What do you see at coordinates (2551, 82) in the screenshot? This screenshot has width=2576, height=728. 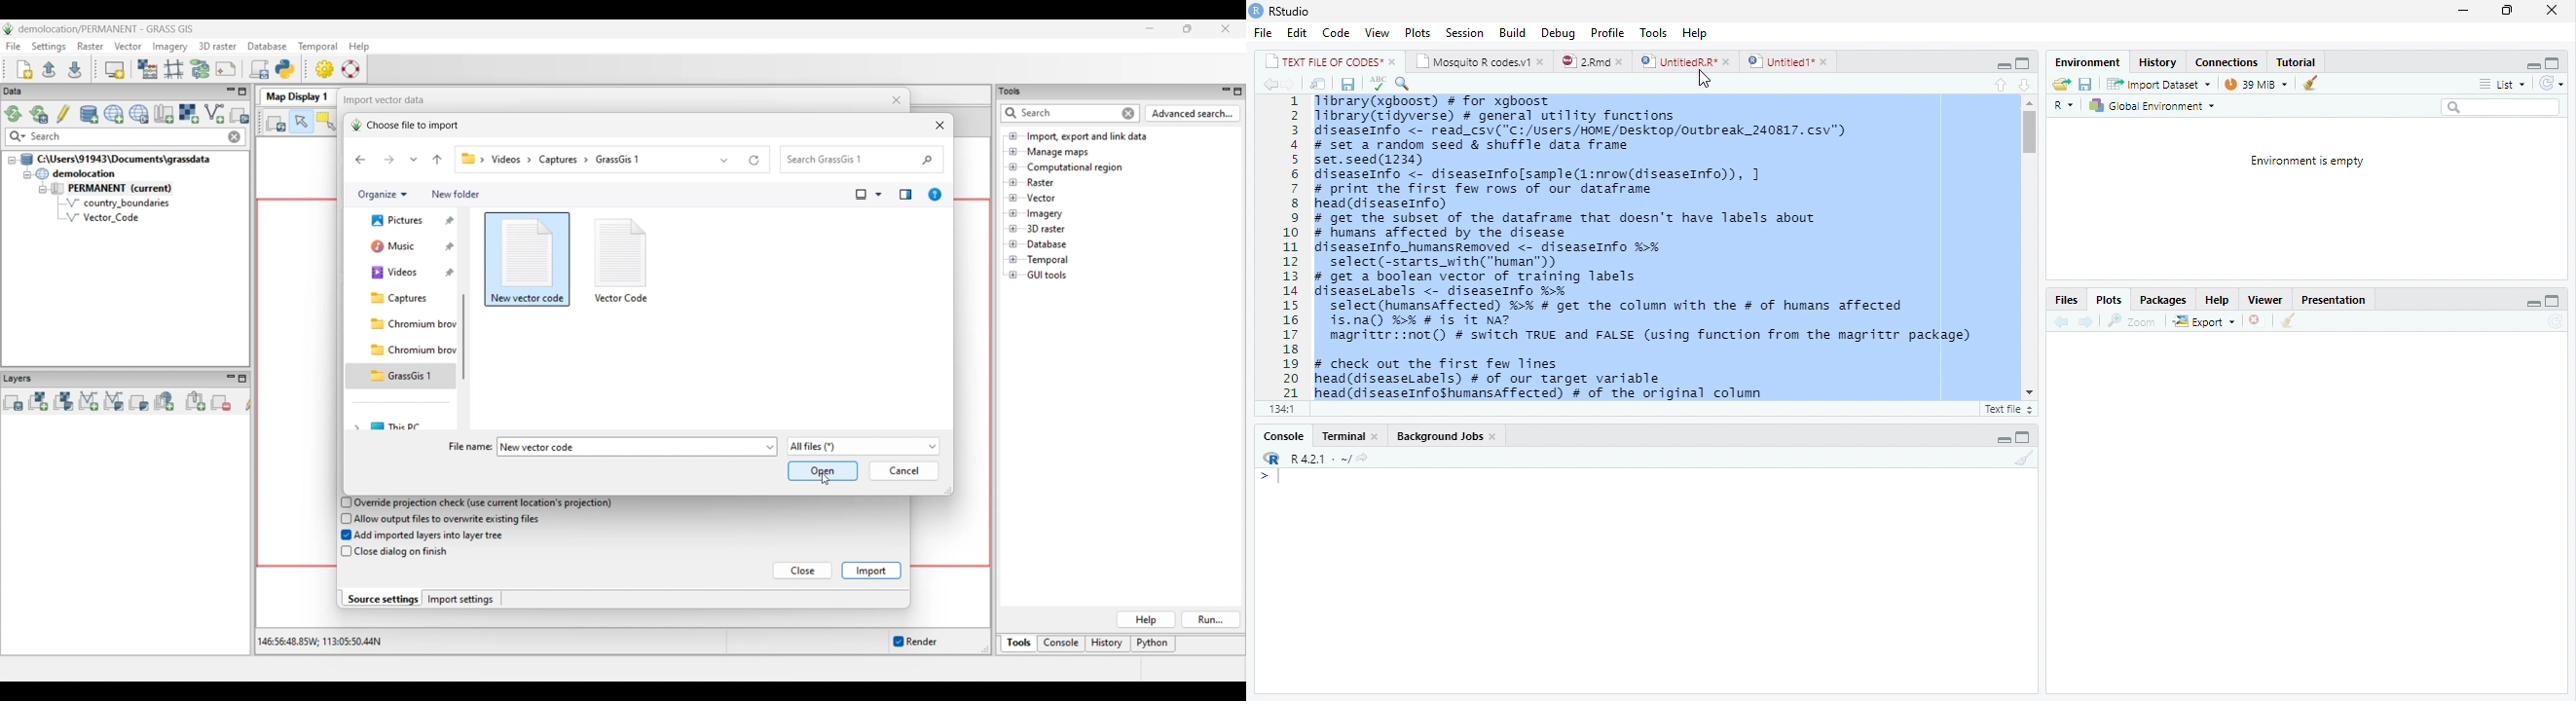 I see `Refresh` at bounding box center [2551, 82].